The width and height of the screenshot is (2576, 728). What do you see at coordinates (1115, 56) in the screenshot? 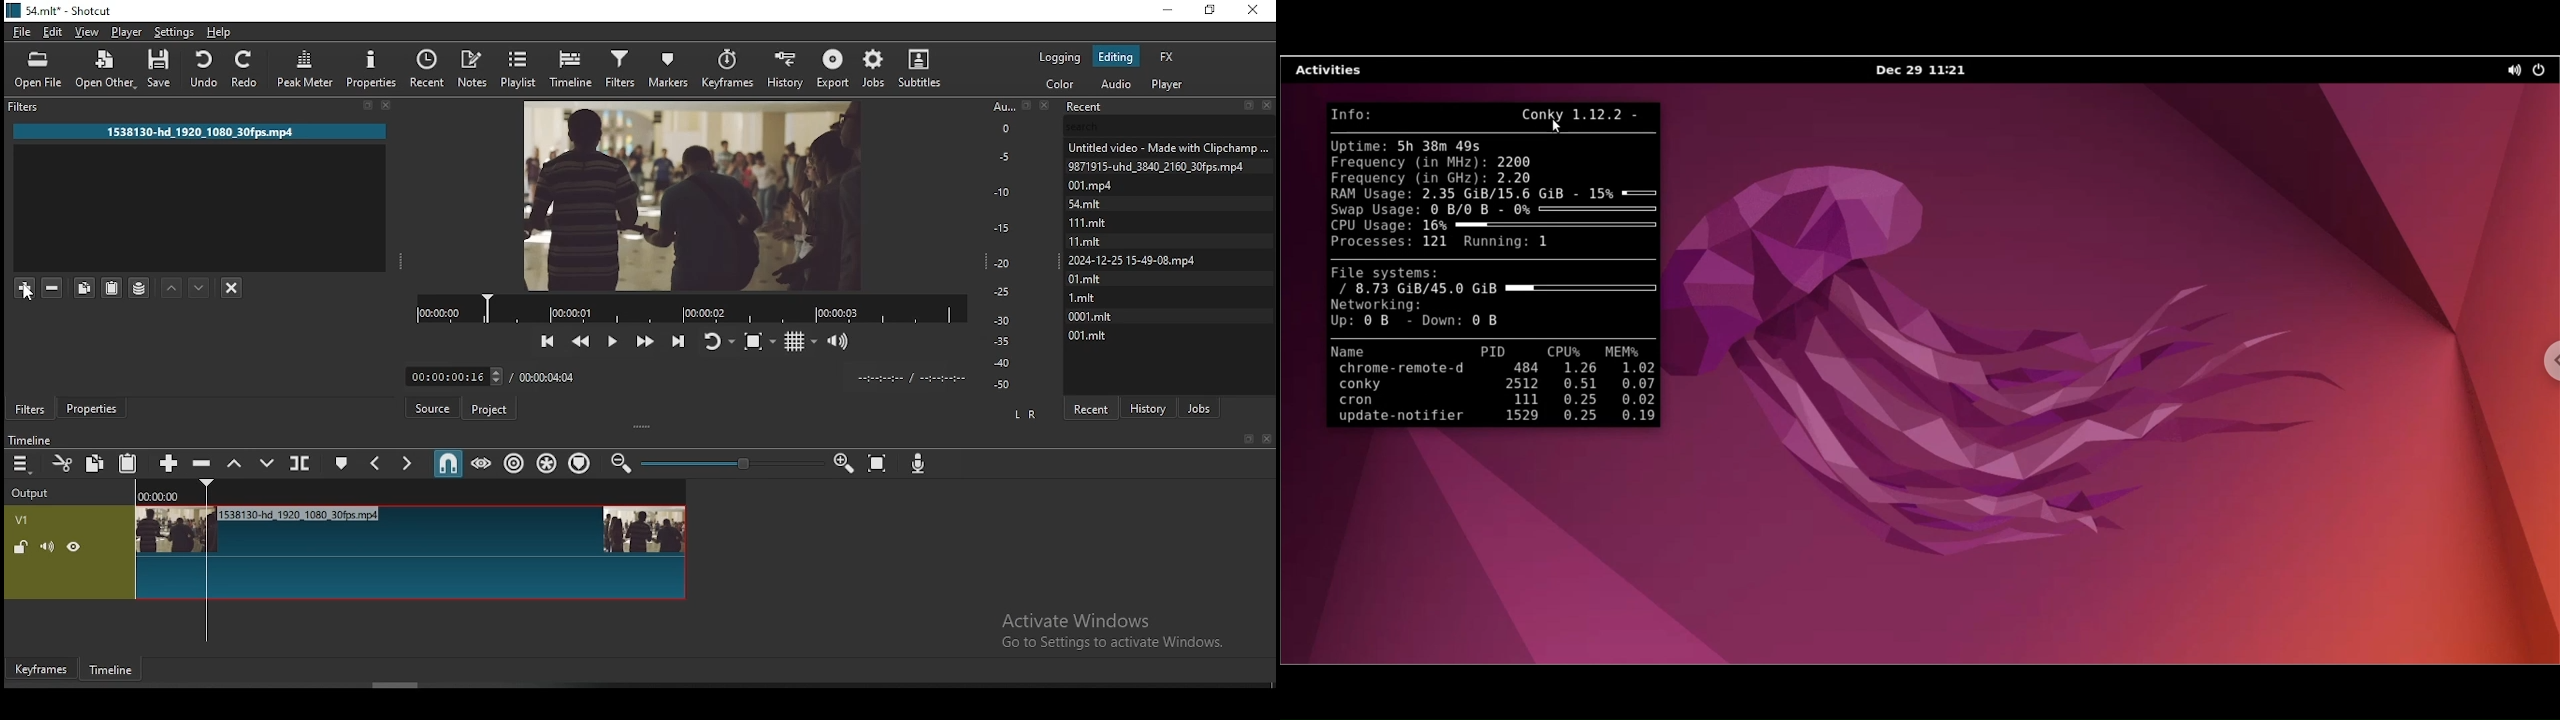
I see `editing` at bounding box center [1115, 56].